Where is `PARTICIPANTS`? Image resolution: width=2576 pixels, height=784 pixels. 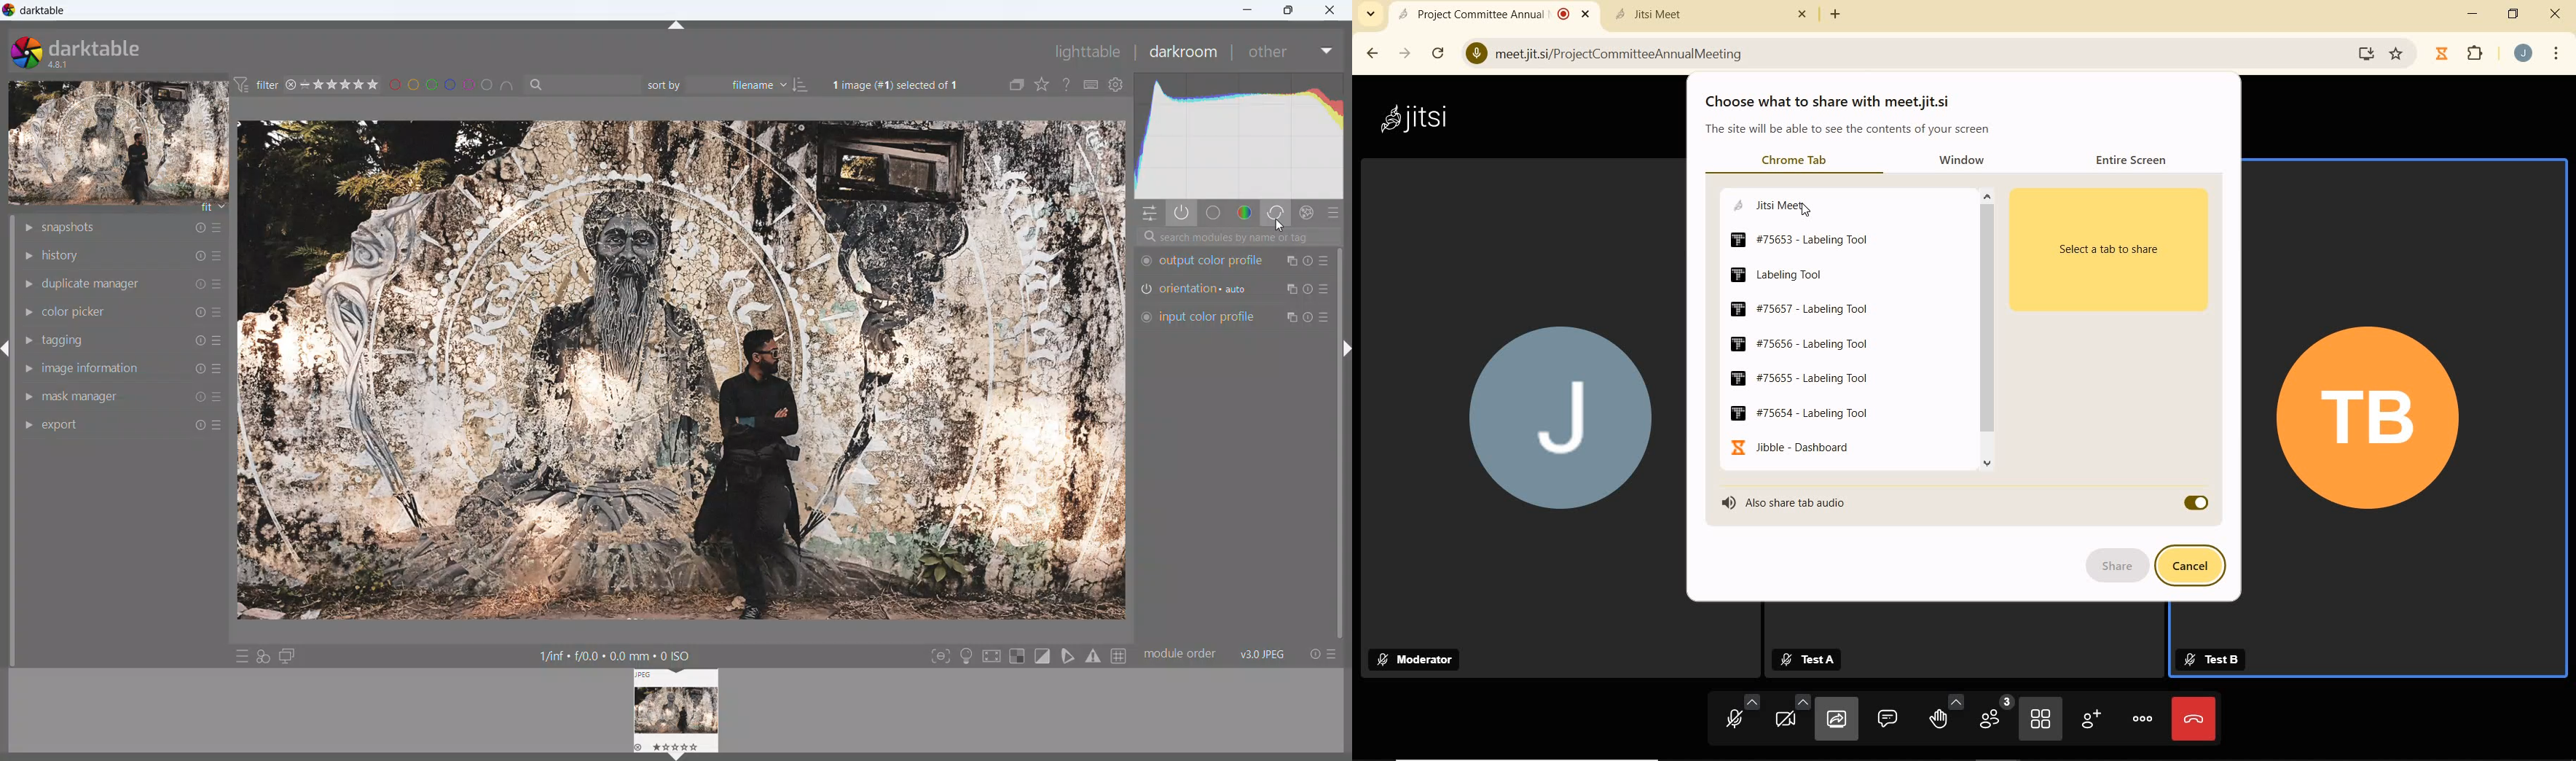 PARTICIPANTS is located at coordinates (1994, 717).